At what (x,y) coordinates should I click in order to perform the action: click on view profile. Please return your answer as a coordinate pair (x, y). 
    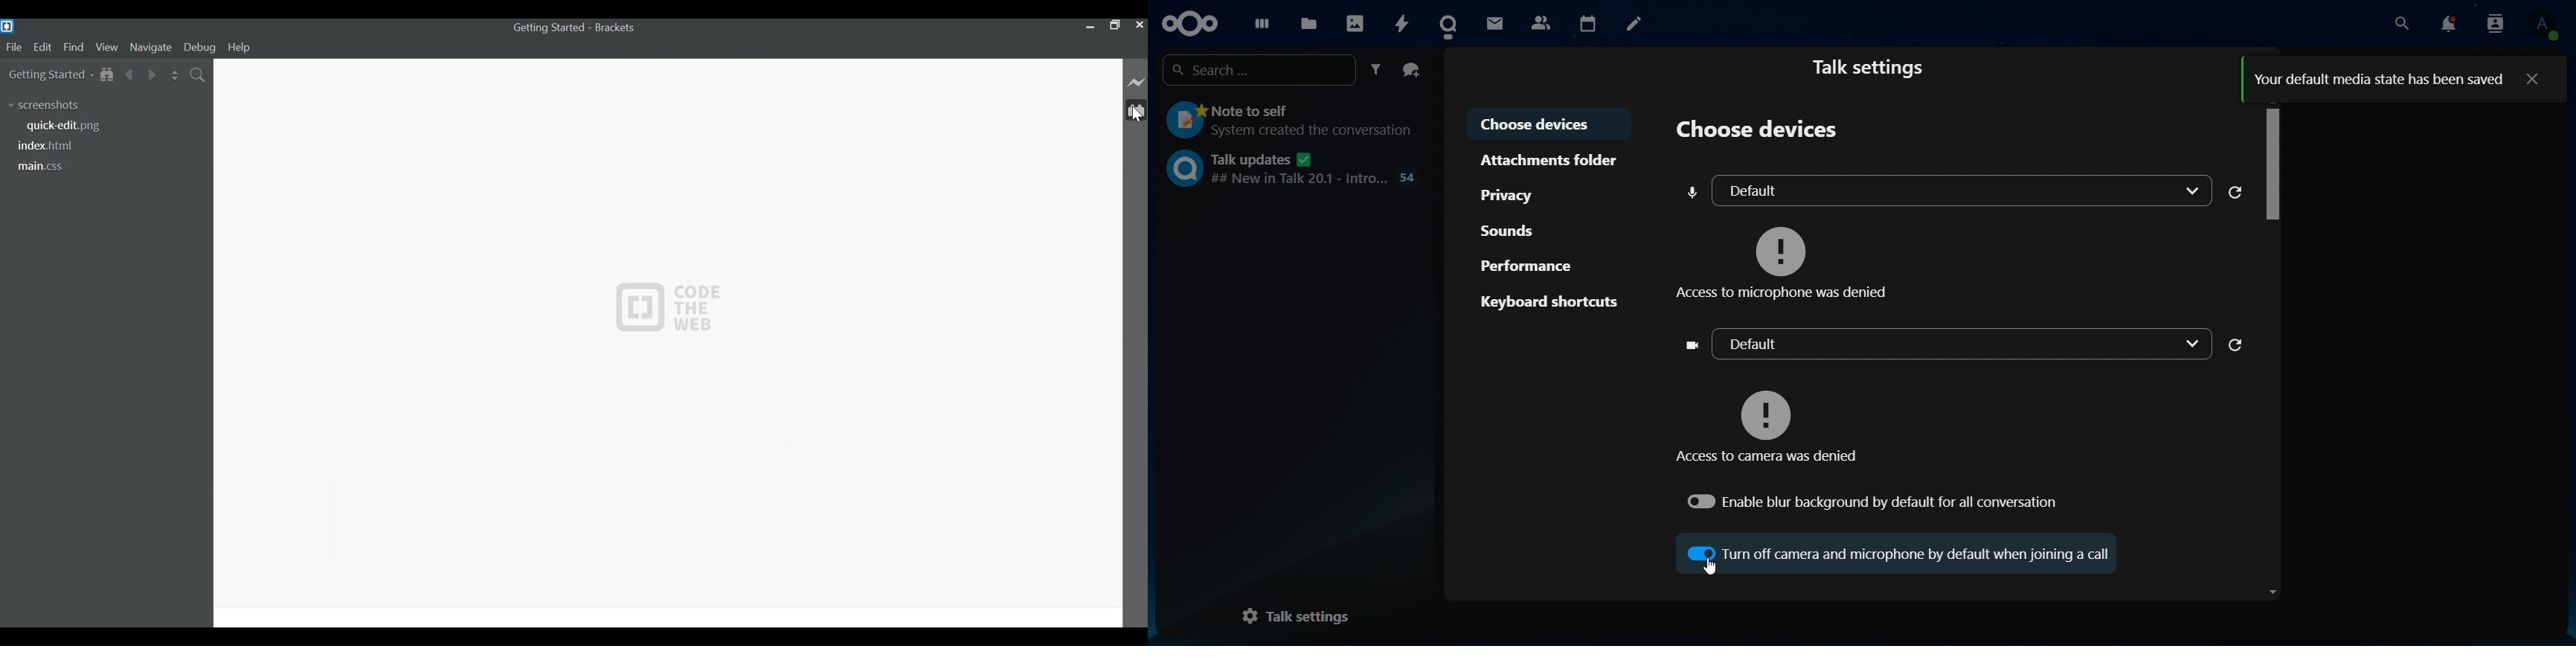
    Looking at the image, I should click on (2542, 25).